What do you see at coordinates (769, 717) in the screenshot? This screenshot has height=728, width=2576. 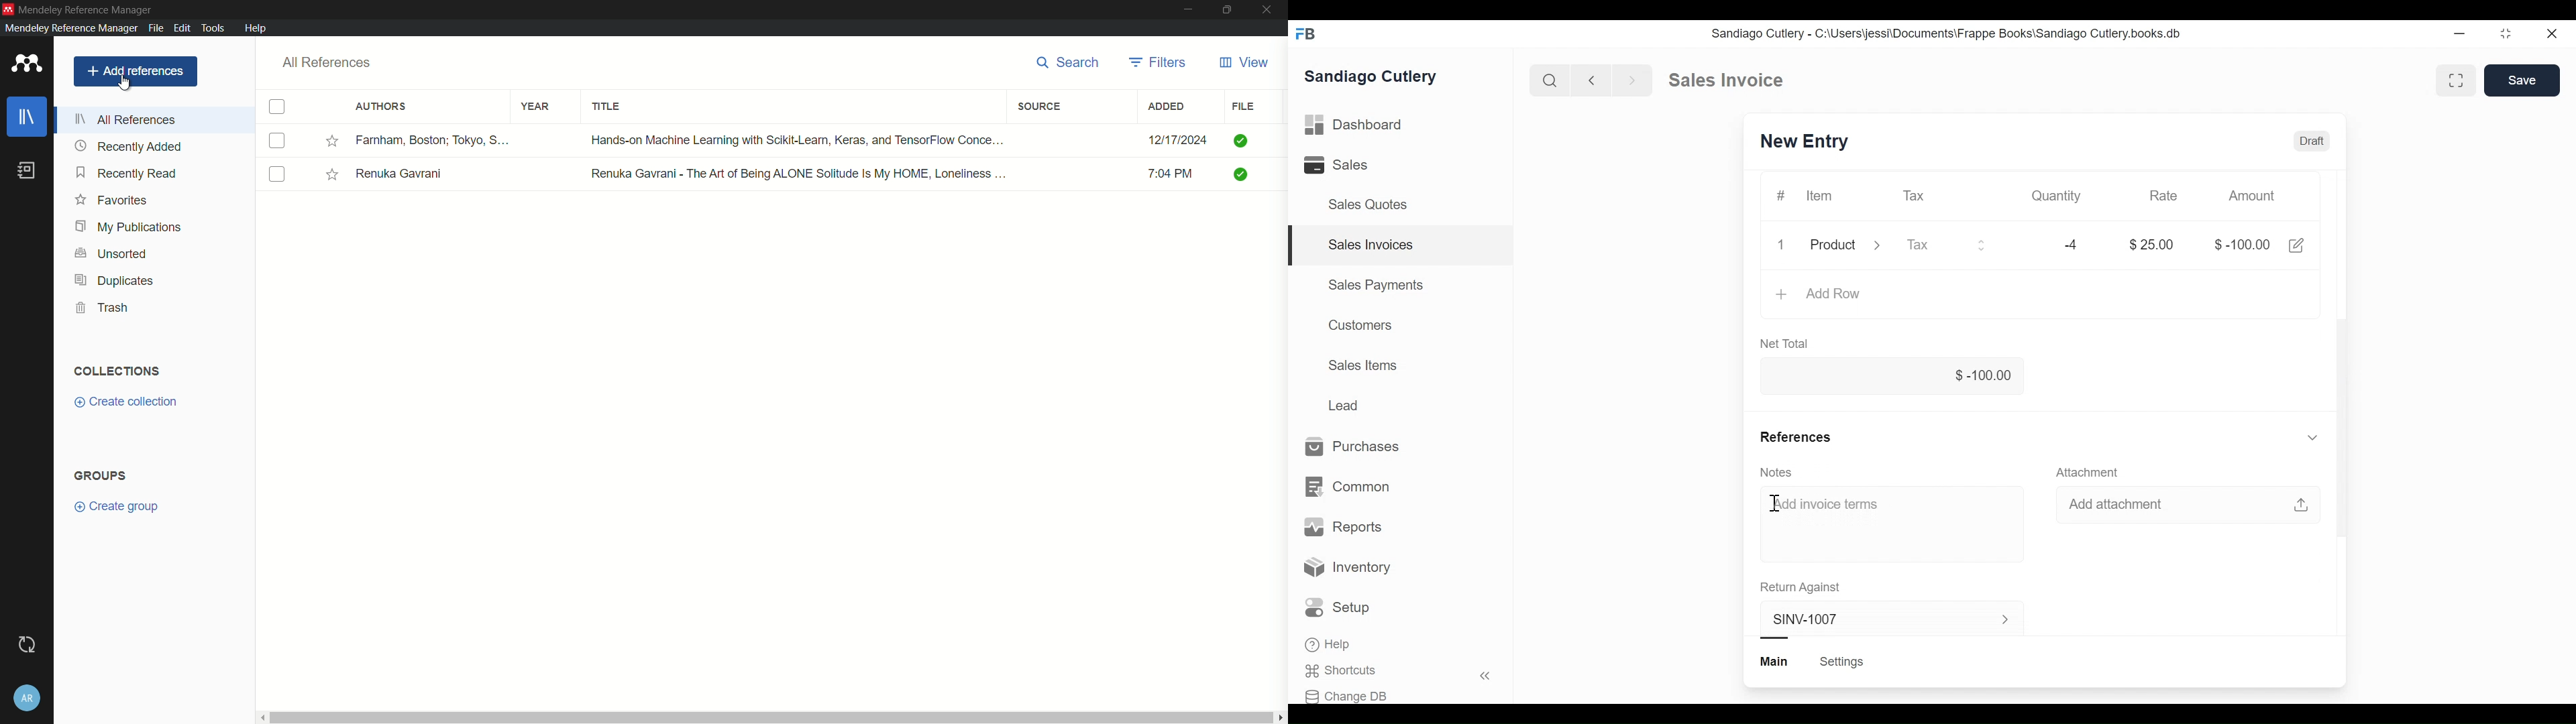 I see `vertical scroll bar` at bounding box center [769, 717].